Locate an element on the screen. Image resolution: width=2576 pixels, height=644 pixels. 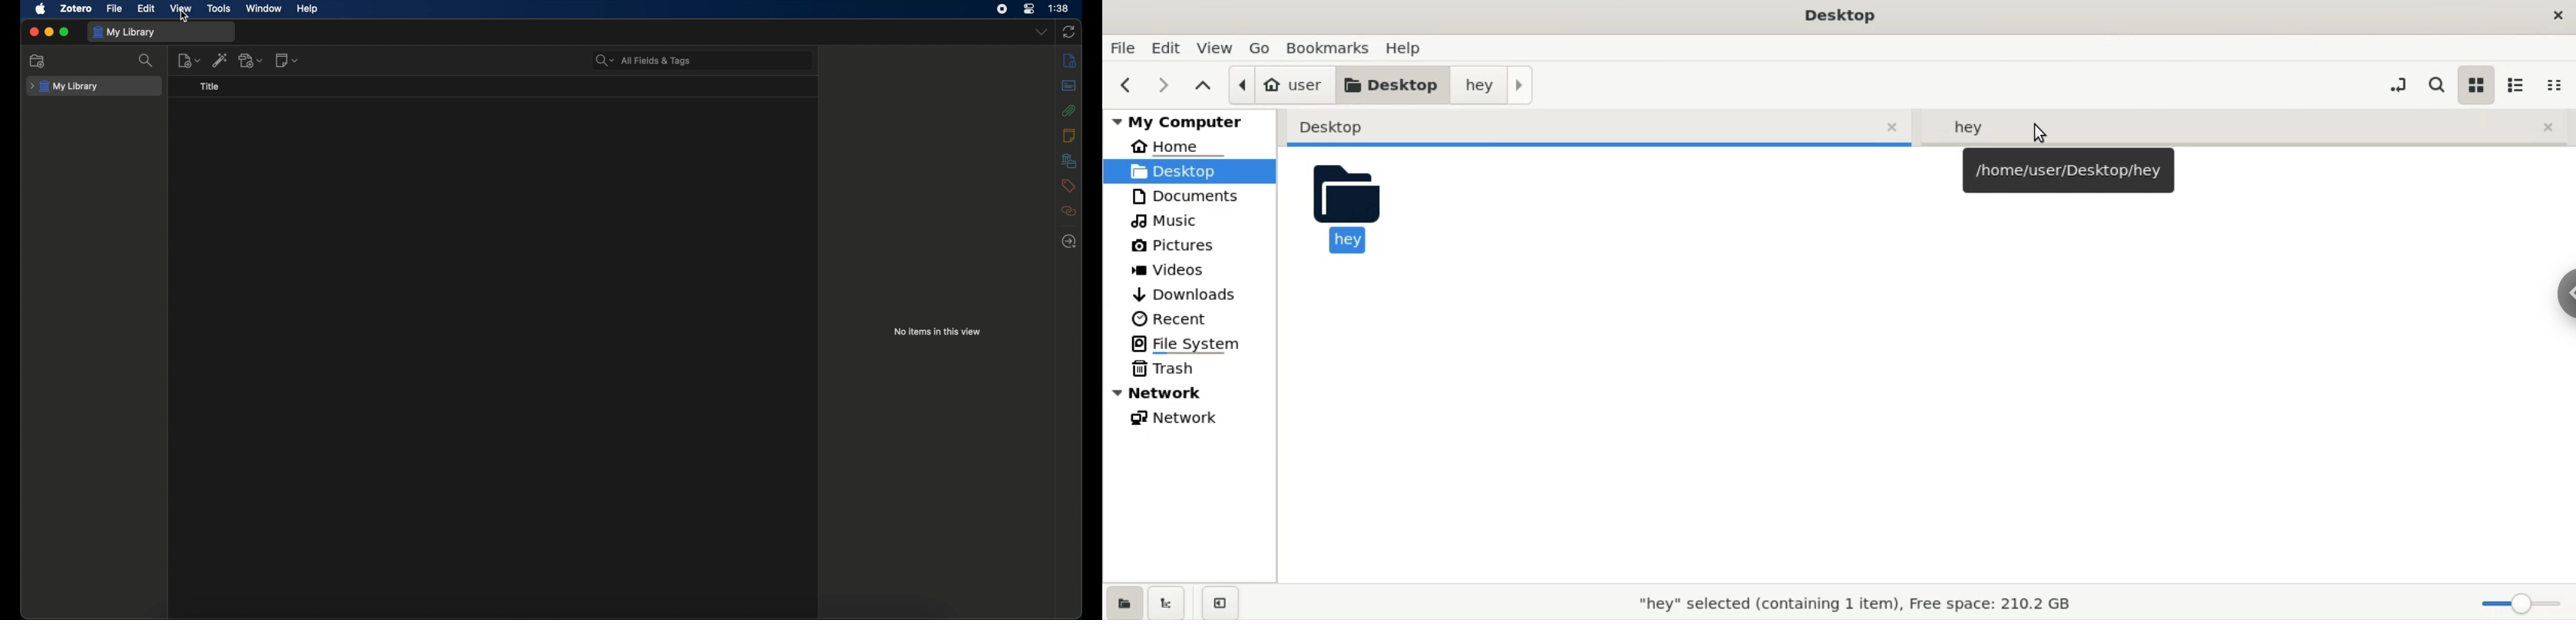
add item by identifier is located at coordinates (221, 60).